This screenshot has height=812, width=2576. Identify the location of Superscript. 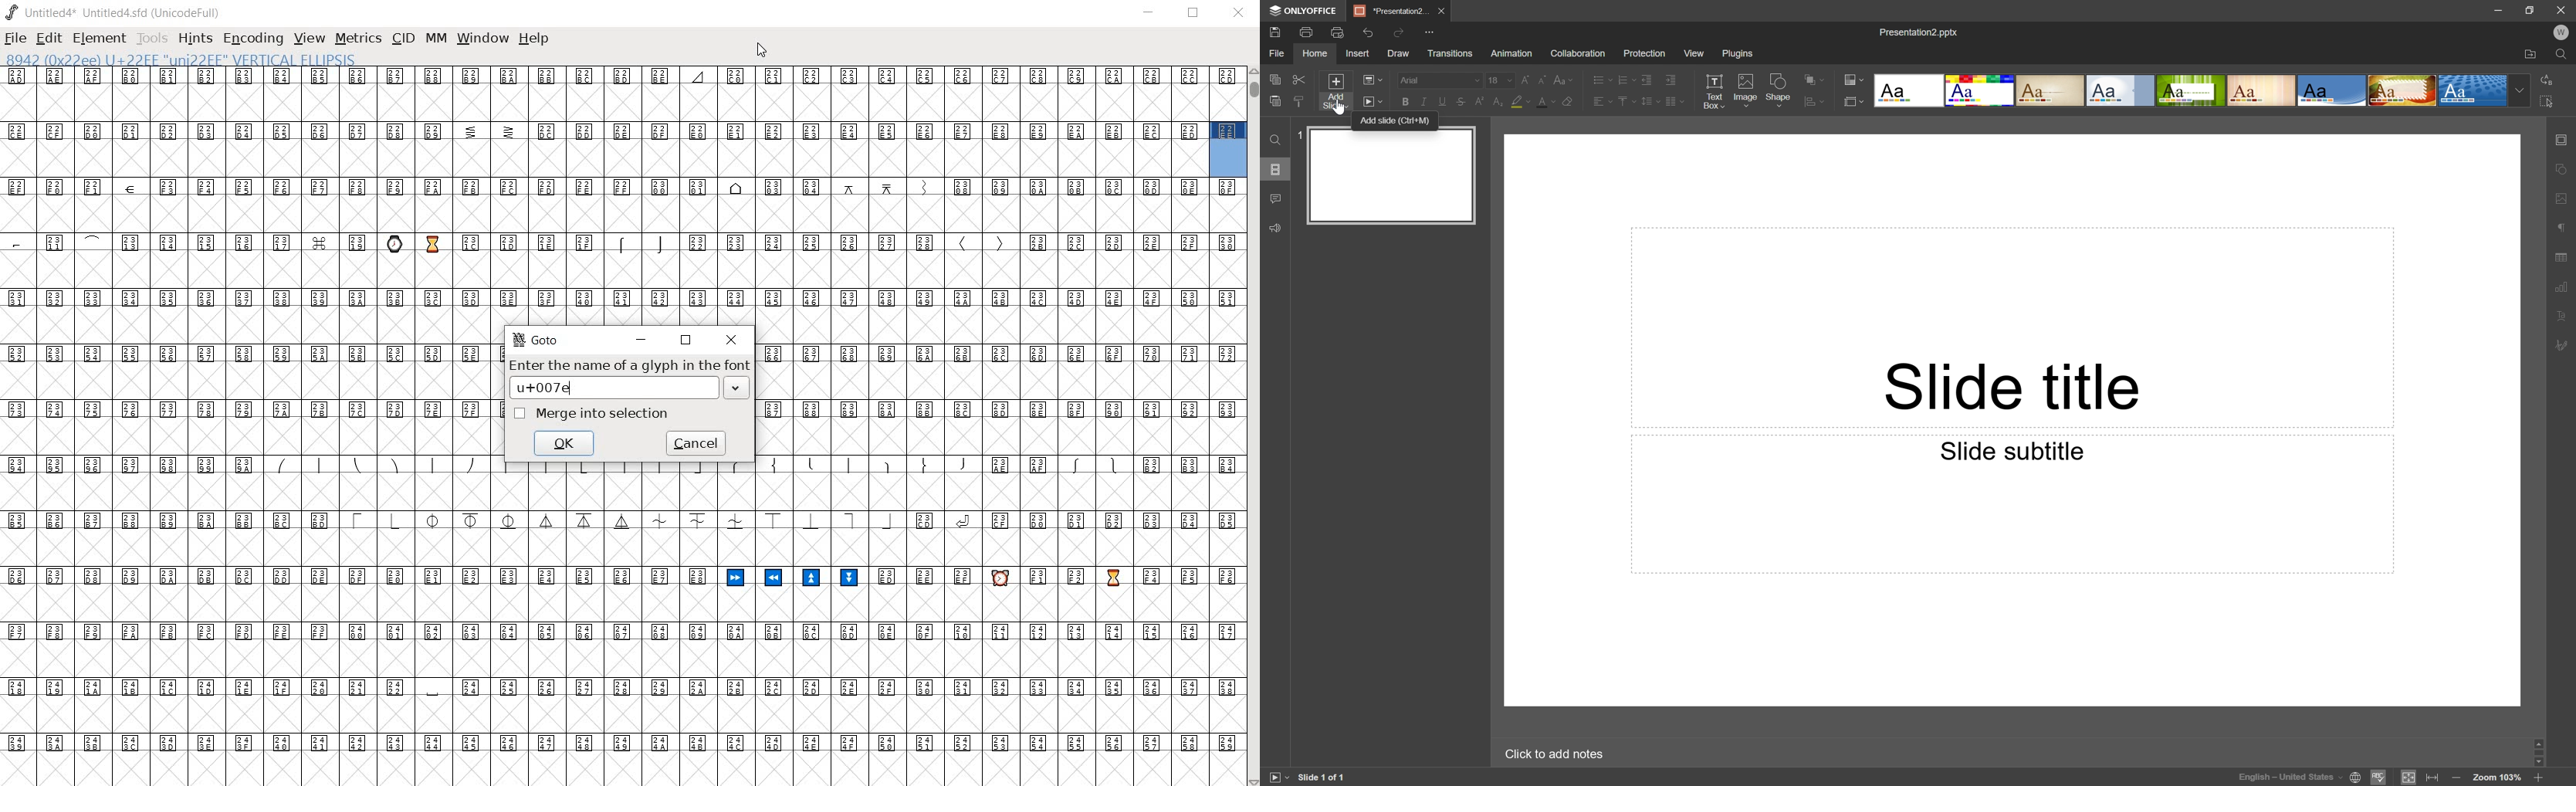
(1479, 102).